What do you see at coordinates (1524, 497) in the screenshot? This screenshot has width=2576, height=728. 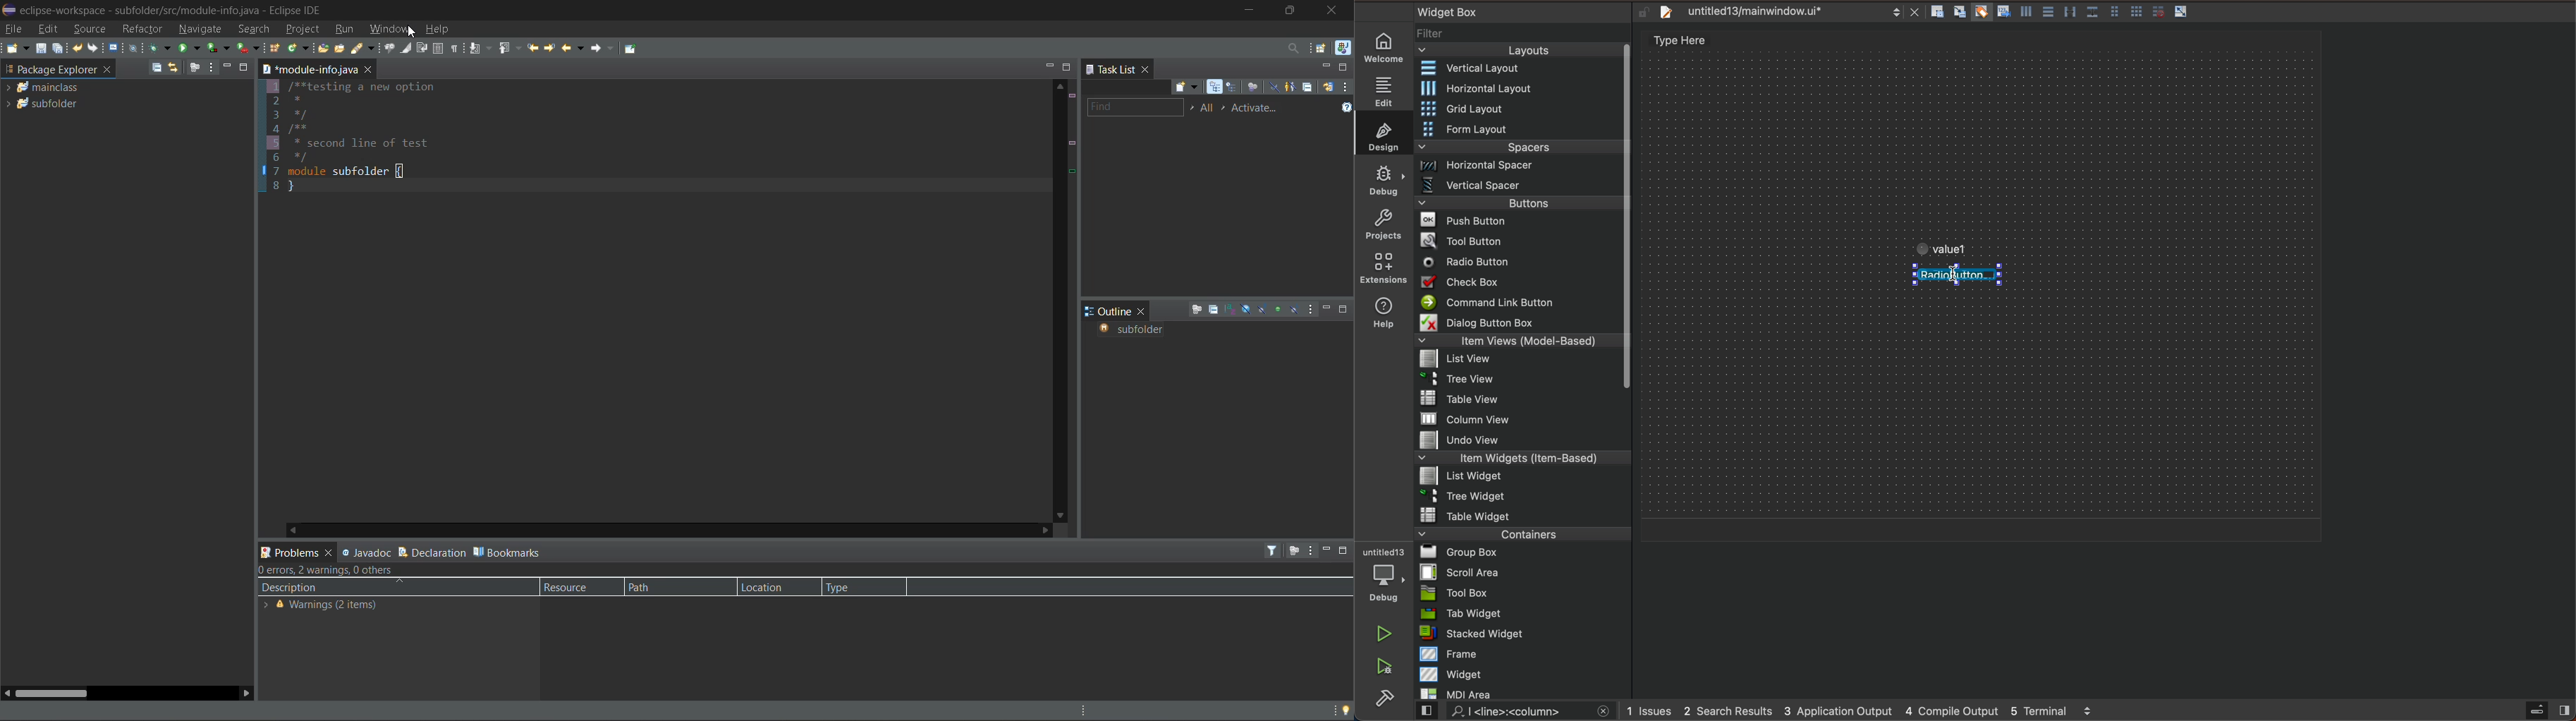 I see `tree widget` at bounding box center [1524, 497].